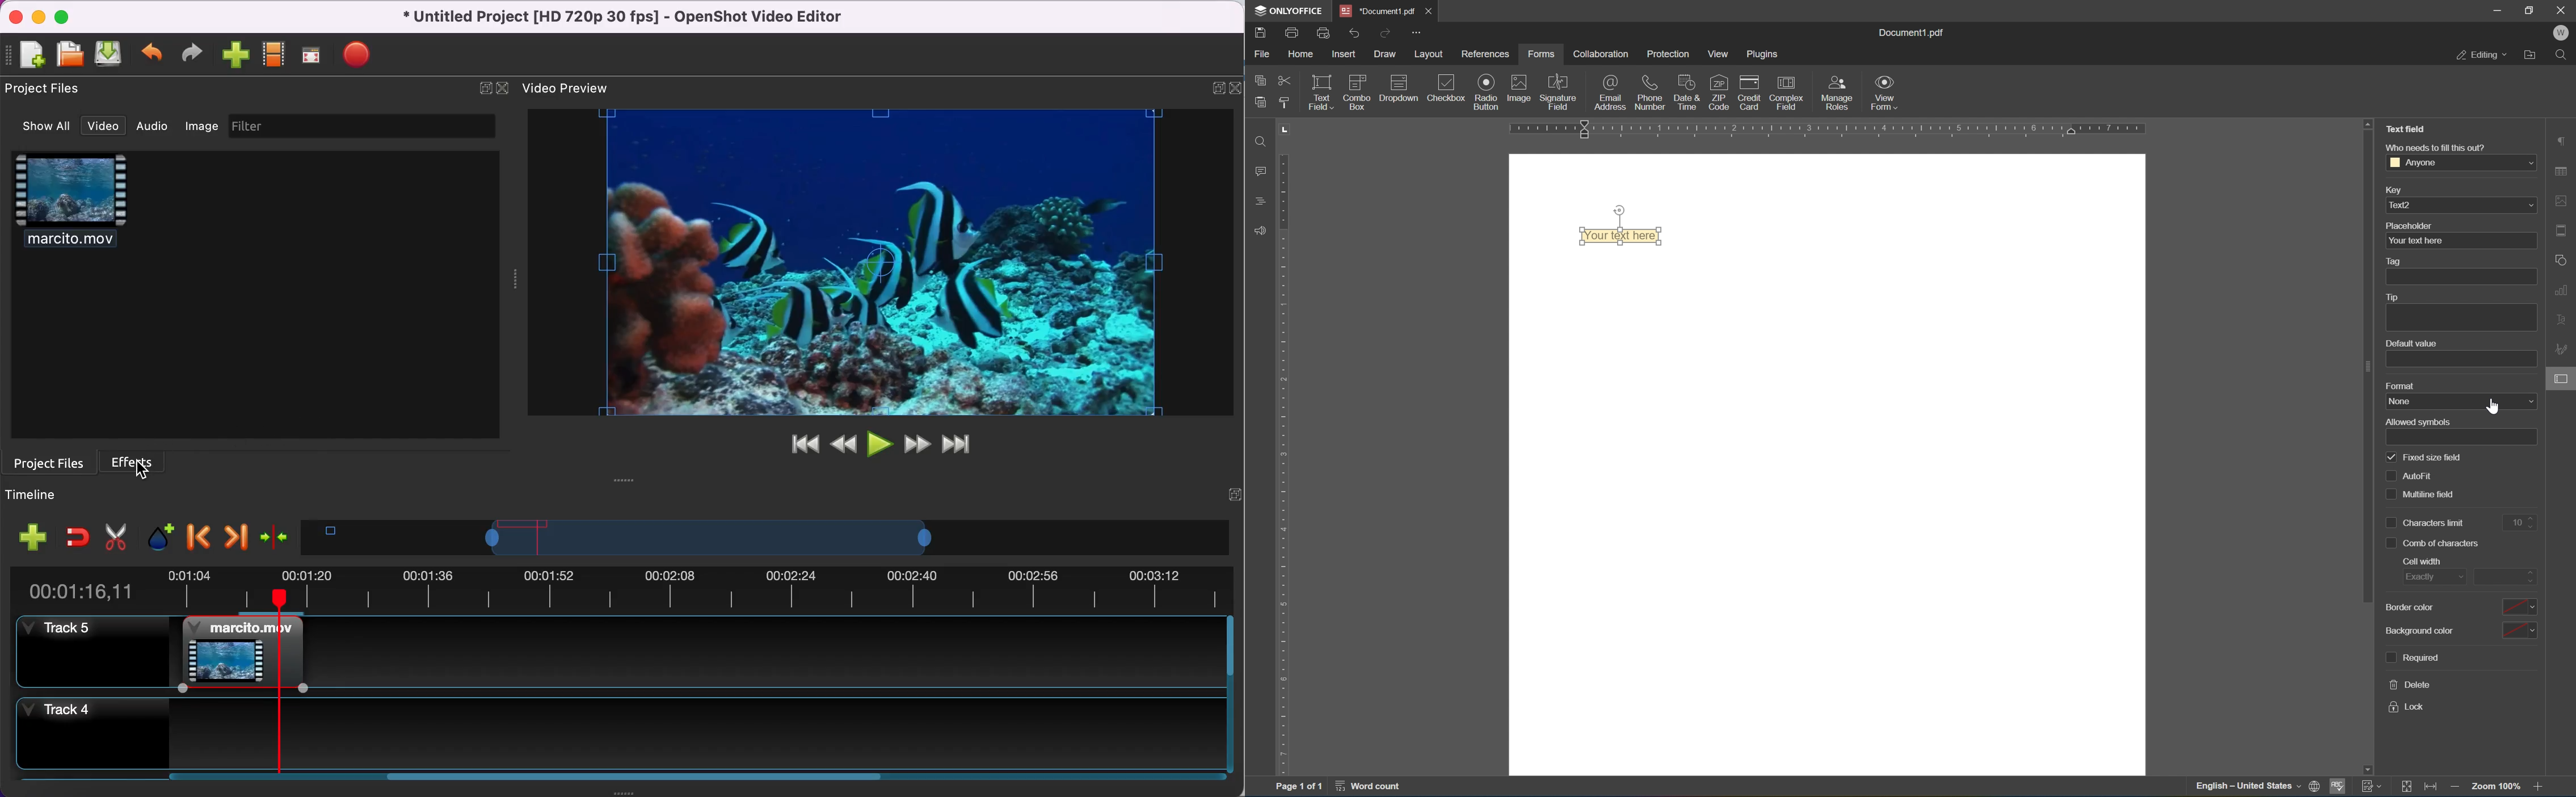 The width and height of the screenshot is (2576, 812). What do you see at coordinates (18, 15) in the screenshot?
I see `close` at bounding box center [18, 15].